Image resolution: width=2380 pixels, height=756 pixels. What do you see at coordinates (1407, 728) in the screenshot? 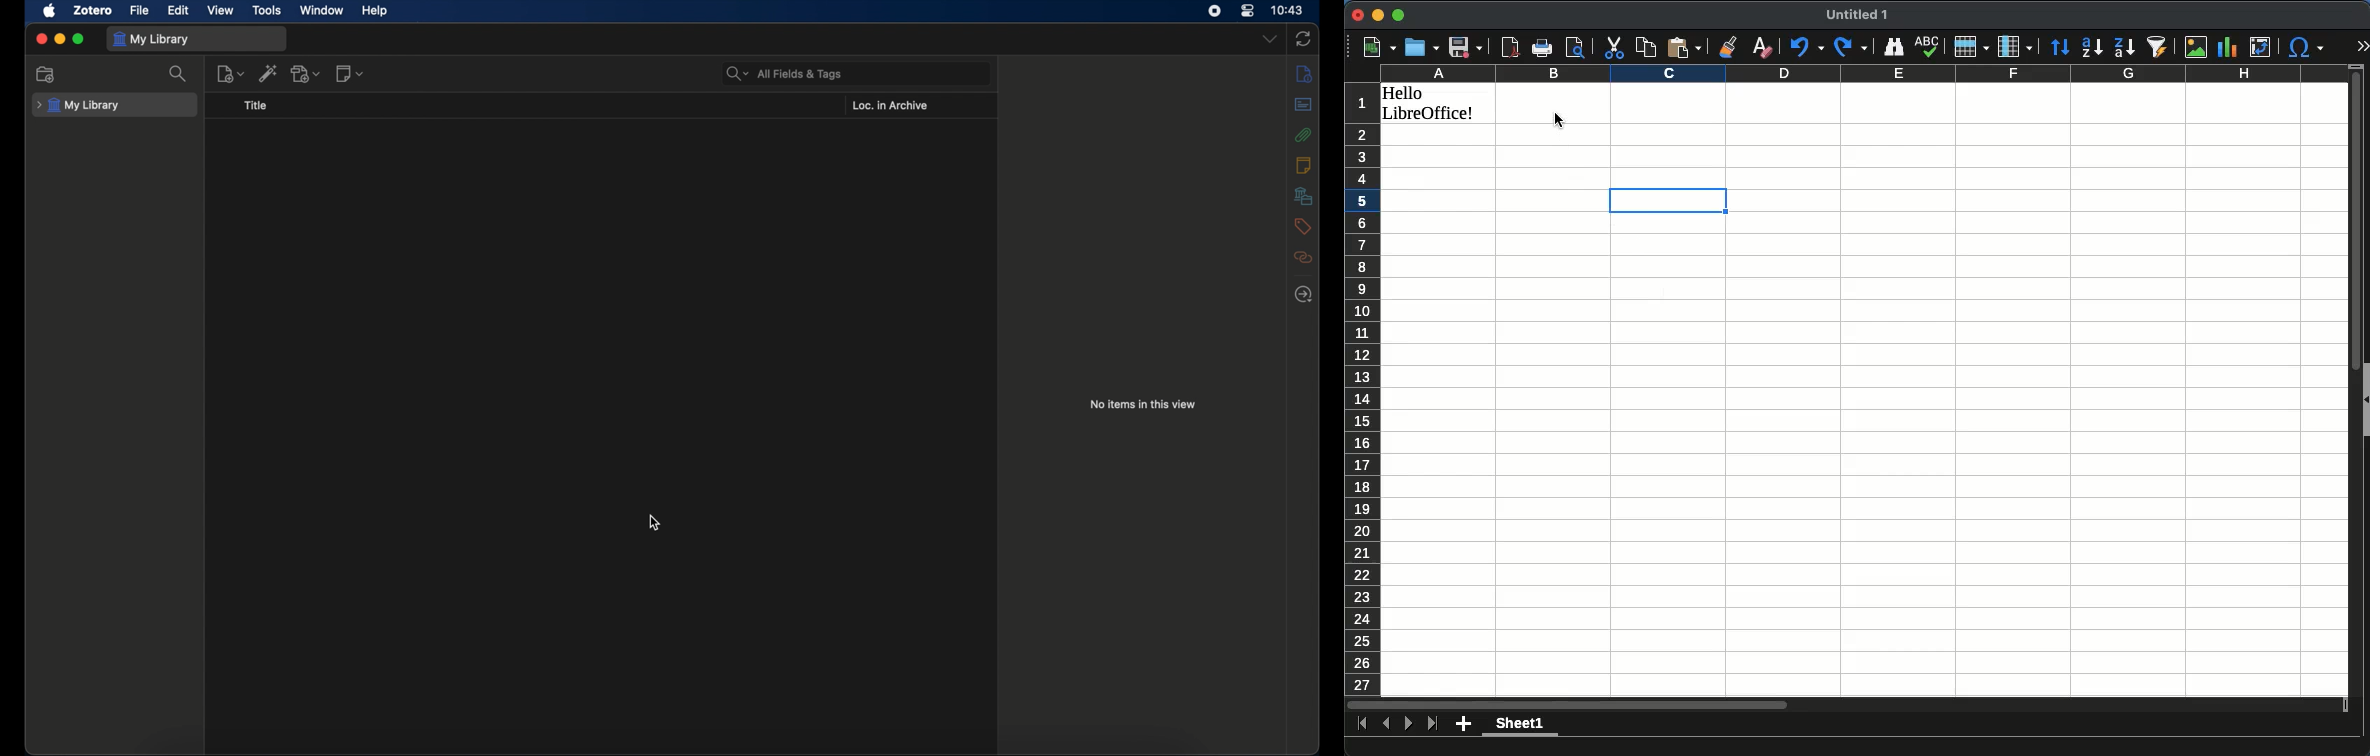
I see `next sheet` at bounding box center [1407, 728].